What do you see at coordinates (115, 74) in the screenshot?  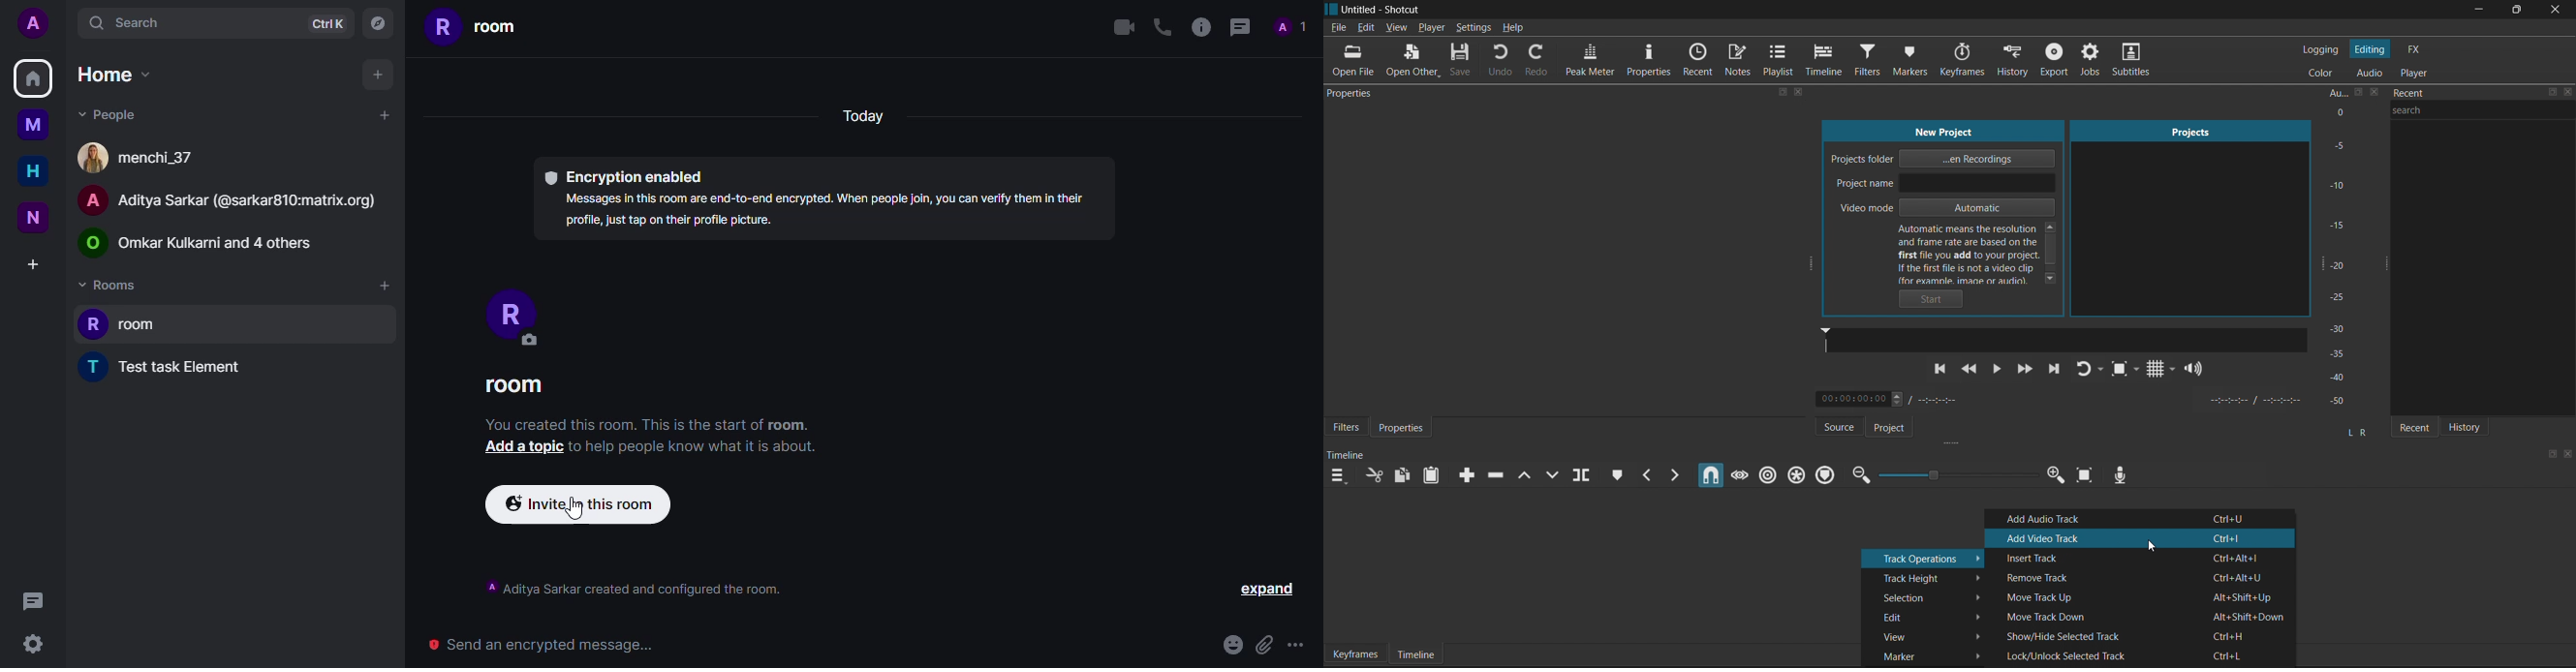 I see `home` at bounding box center [115, 74].